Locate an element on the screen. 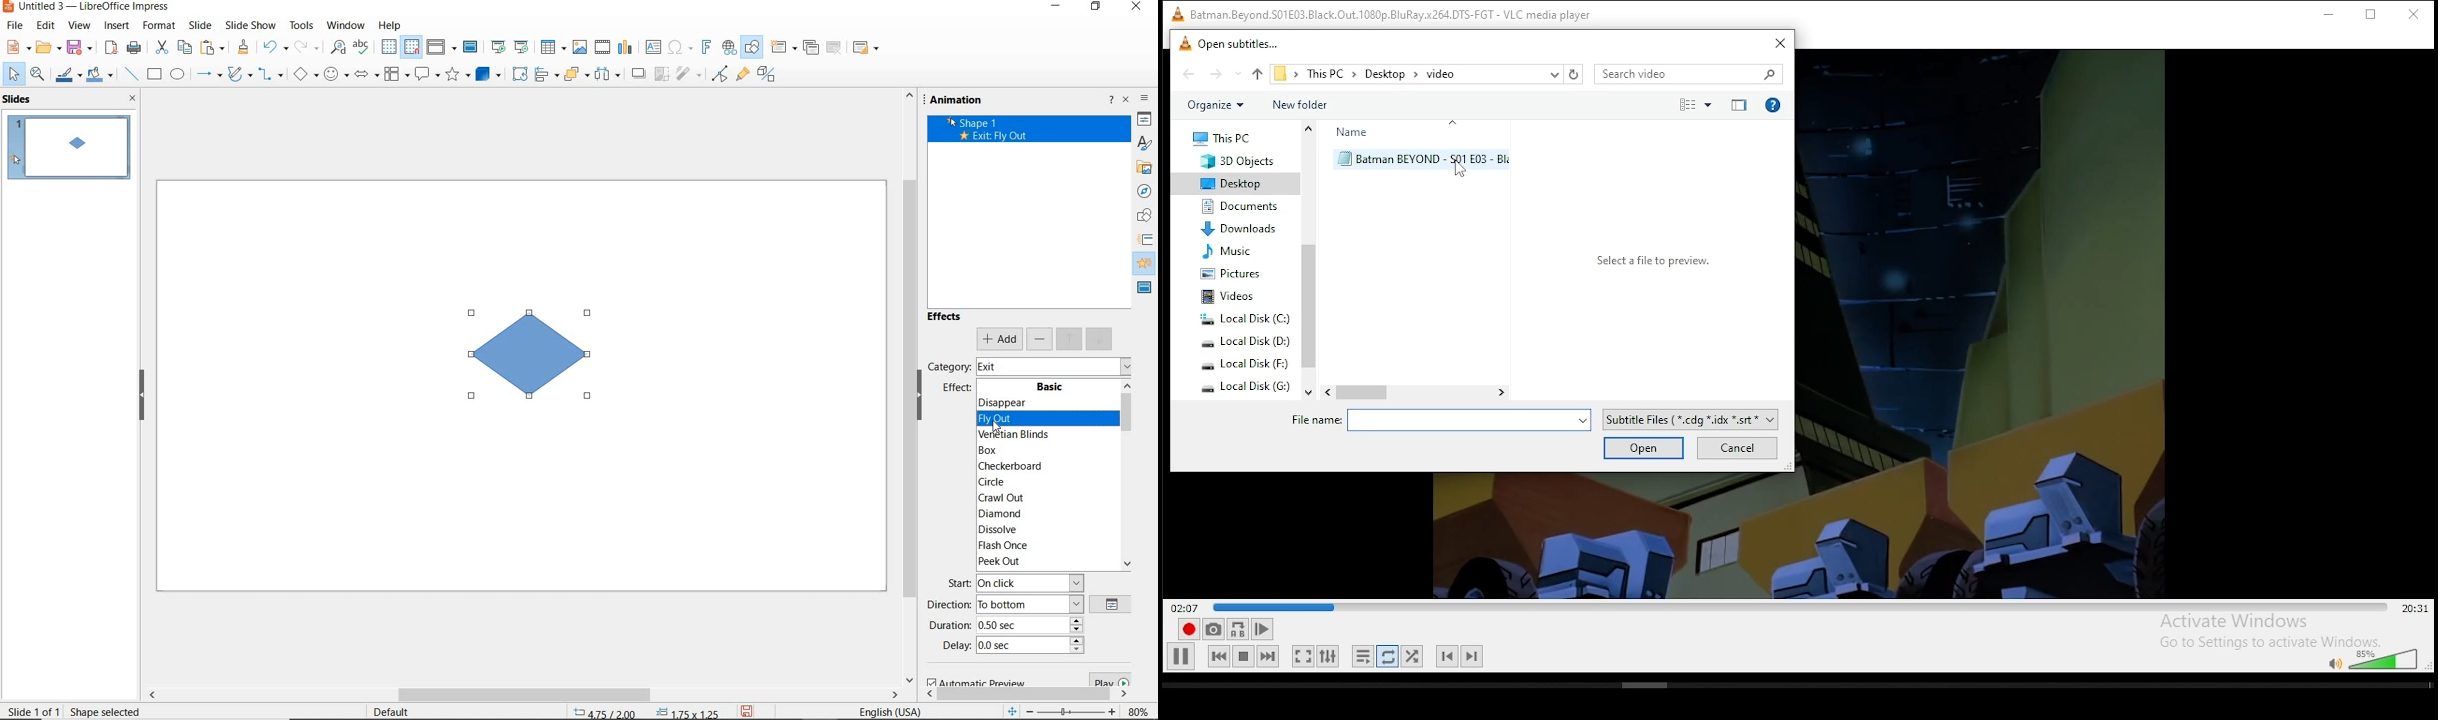  scroll bar is located at coordinates (1414, 391).